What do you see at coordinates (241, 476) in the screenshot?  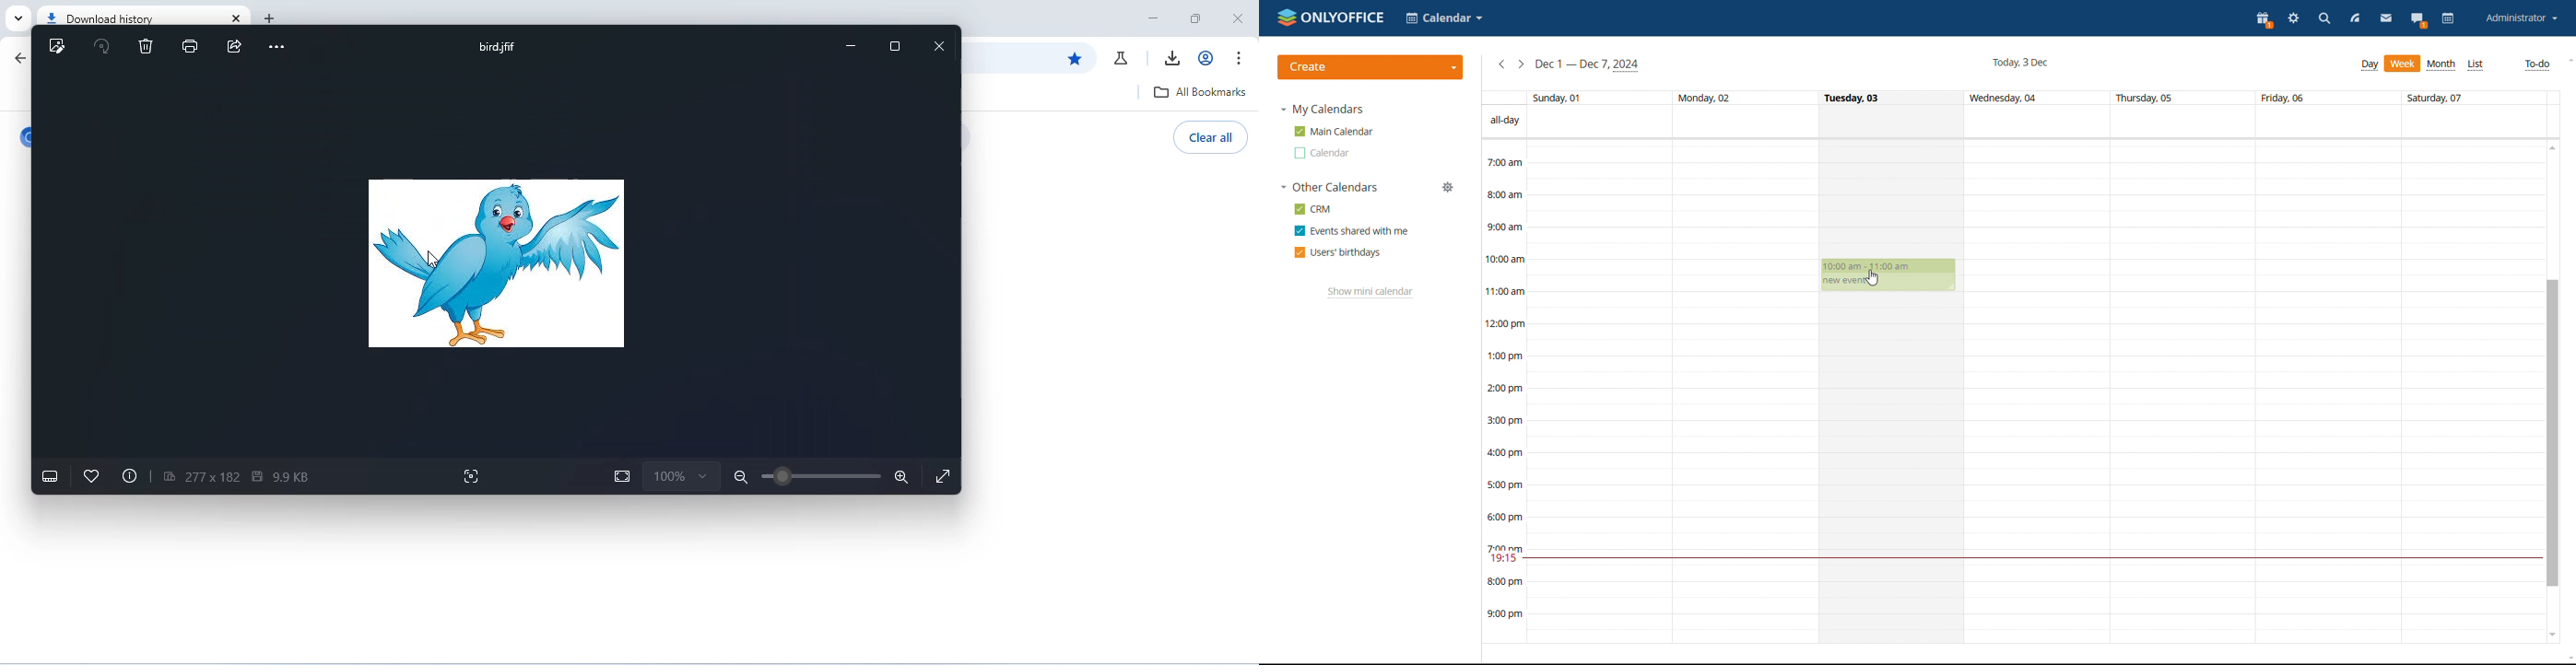 I see `image size` at bounding box center [241, 476].